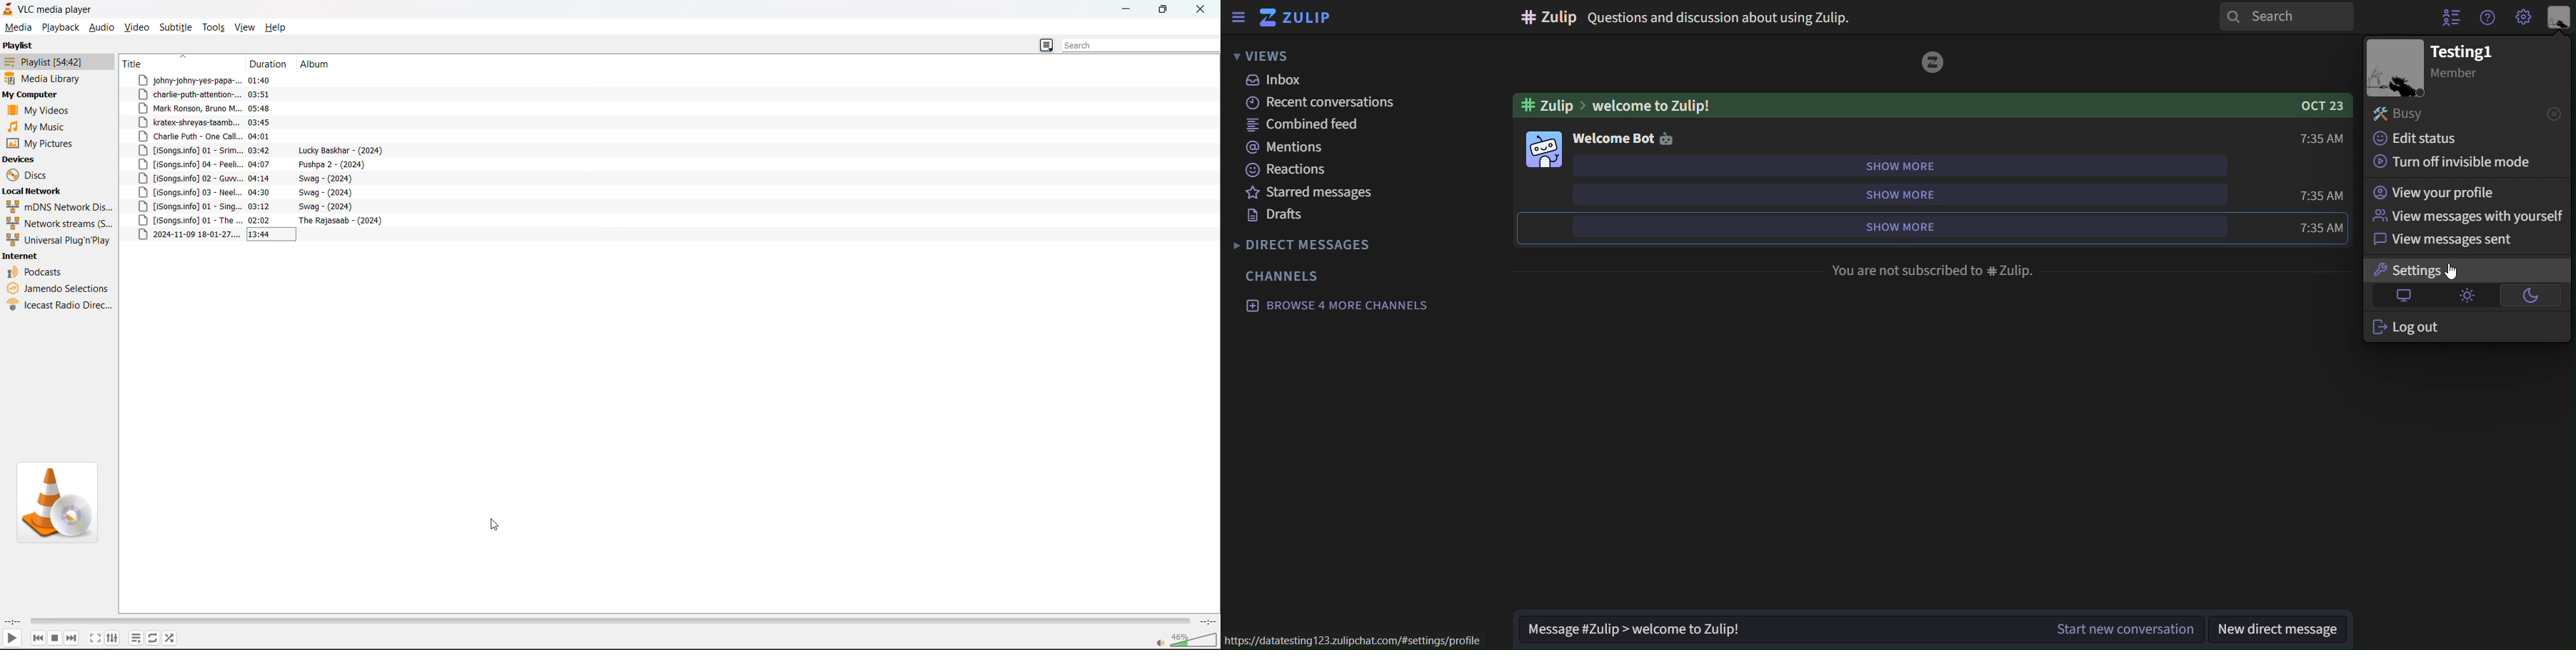 This screenshot has width=2576, height=672. What do you see at coordinates (2416, 112) in the screenshot?
I see `busy` at bounding box center [2416, 112].